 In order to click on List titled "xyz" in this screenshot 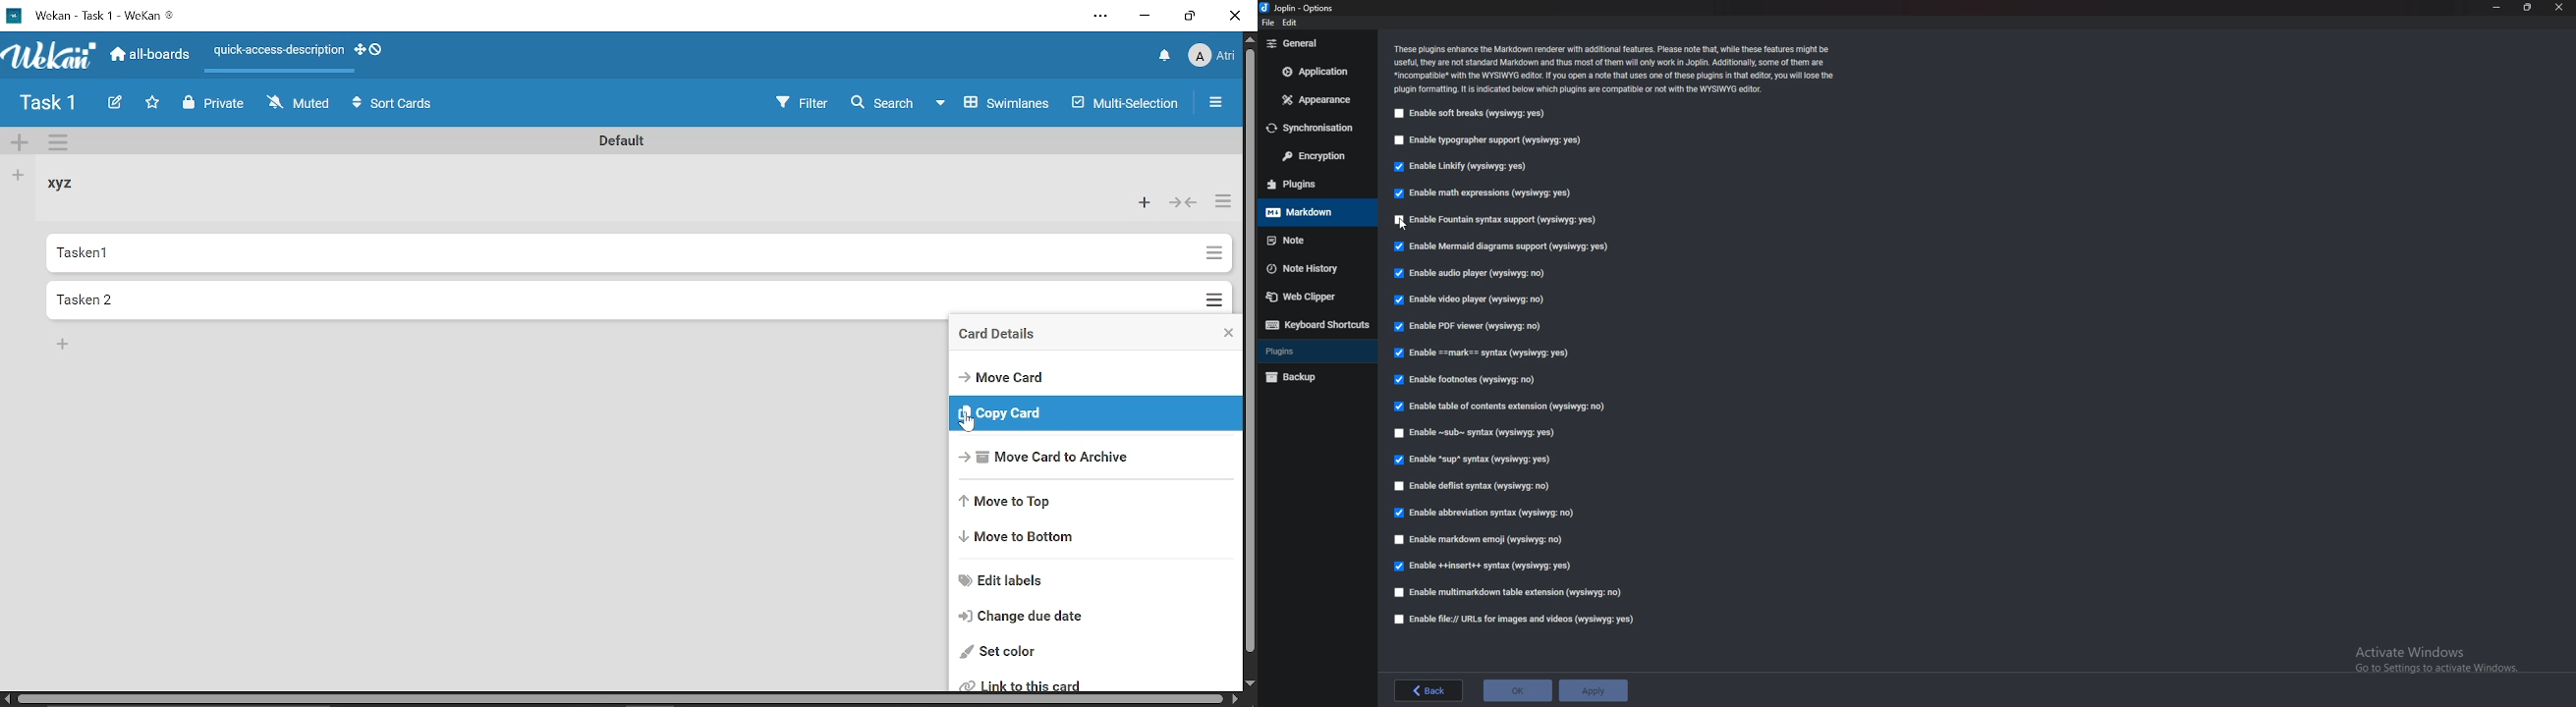, I will do `click(67, 185)`.